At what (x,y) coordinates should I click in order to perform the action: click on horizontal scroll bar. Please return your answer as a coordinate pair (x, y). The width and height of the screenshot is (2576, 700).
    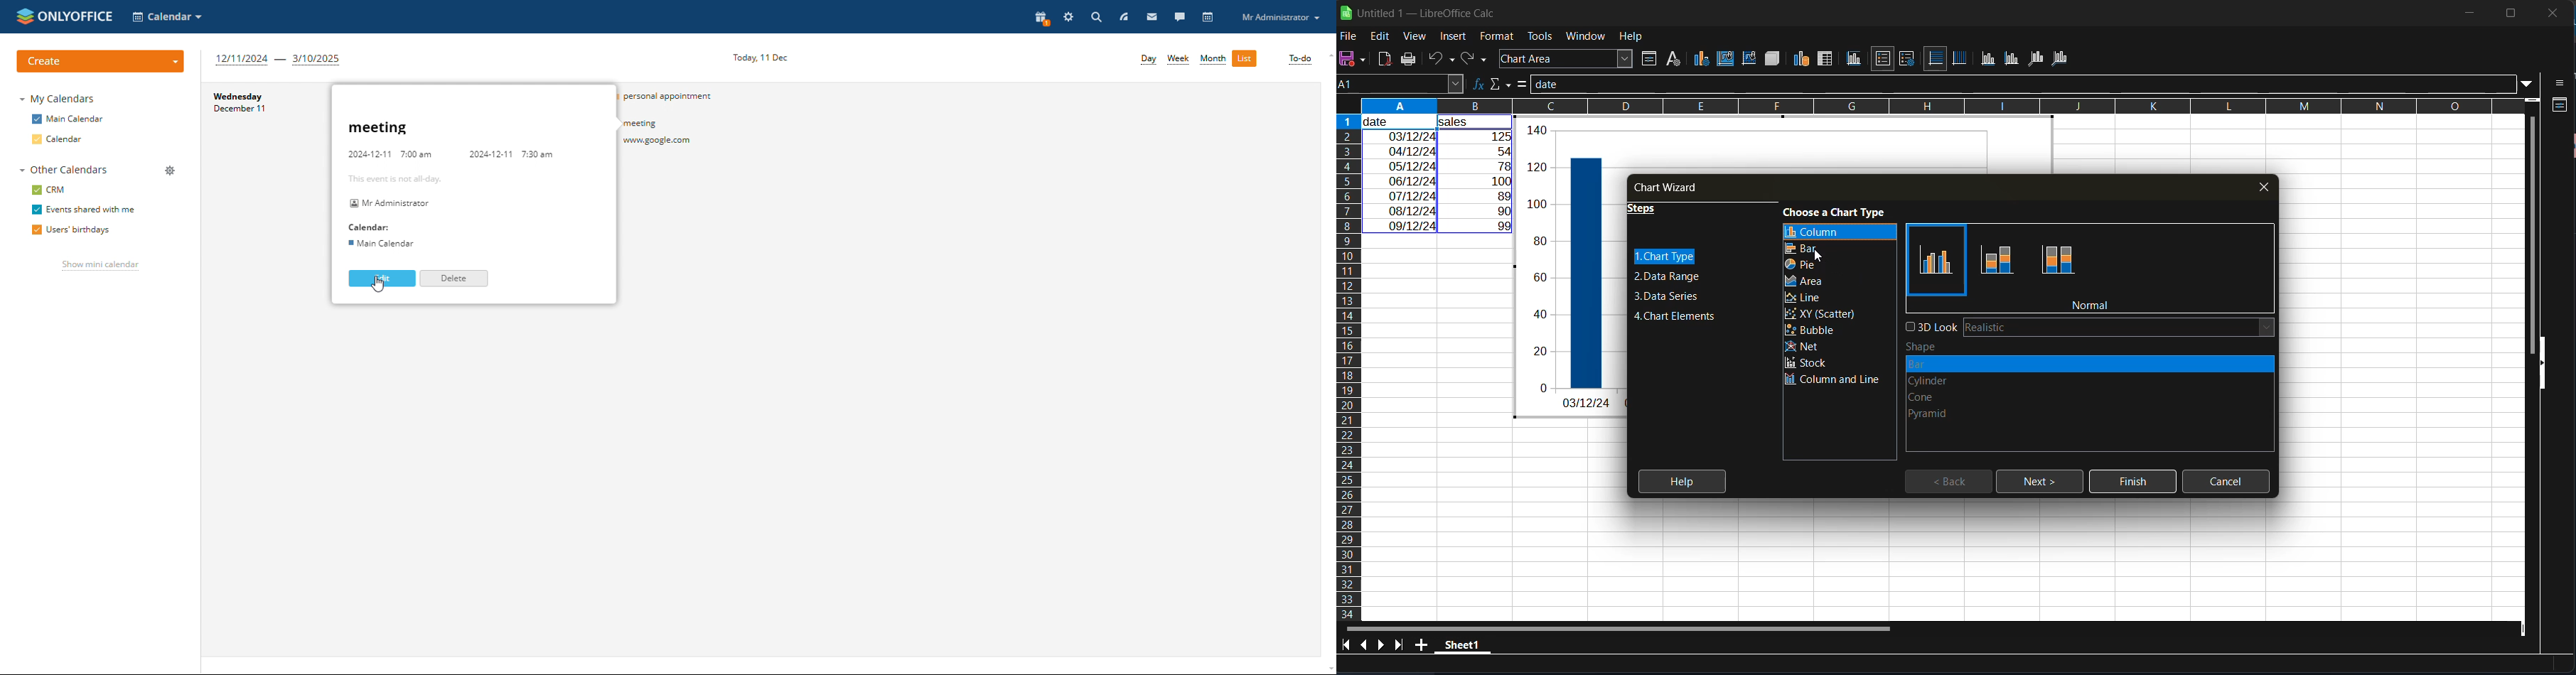
    Looking at the image, I should click on (1615, 626).